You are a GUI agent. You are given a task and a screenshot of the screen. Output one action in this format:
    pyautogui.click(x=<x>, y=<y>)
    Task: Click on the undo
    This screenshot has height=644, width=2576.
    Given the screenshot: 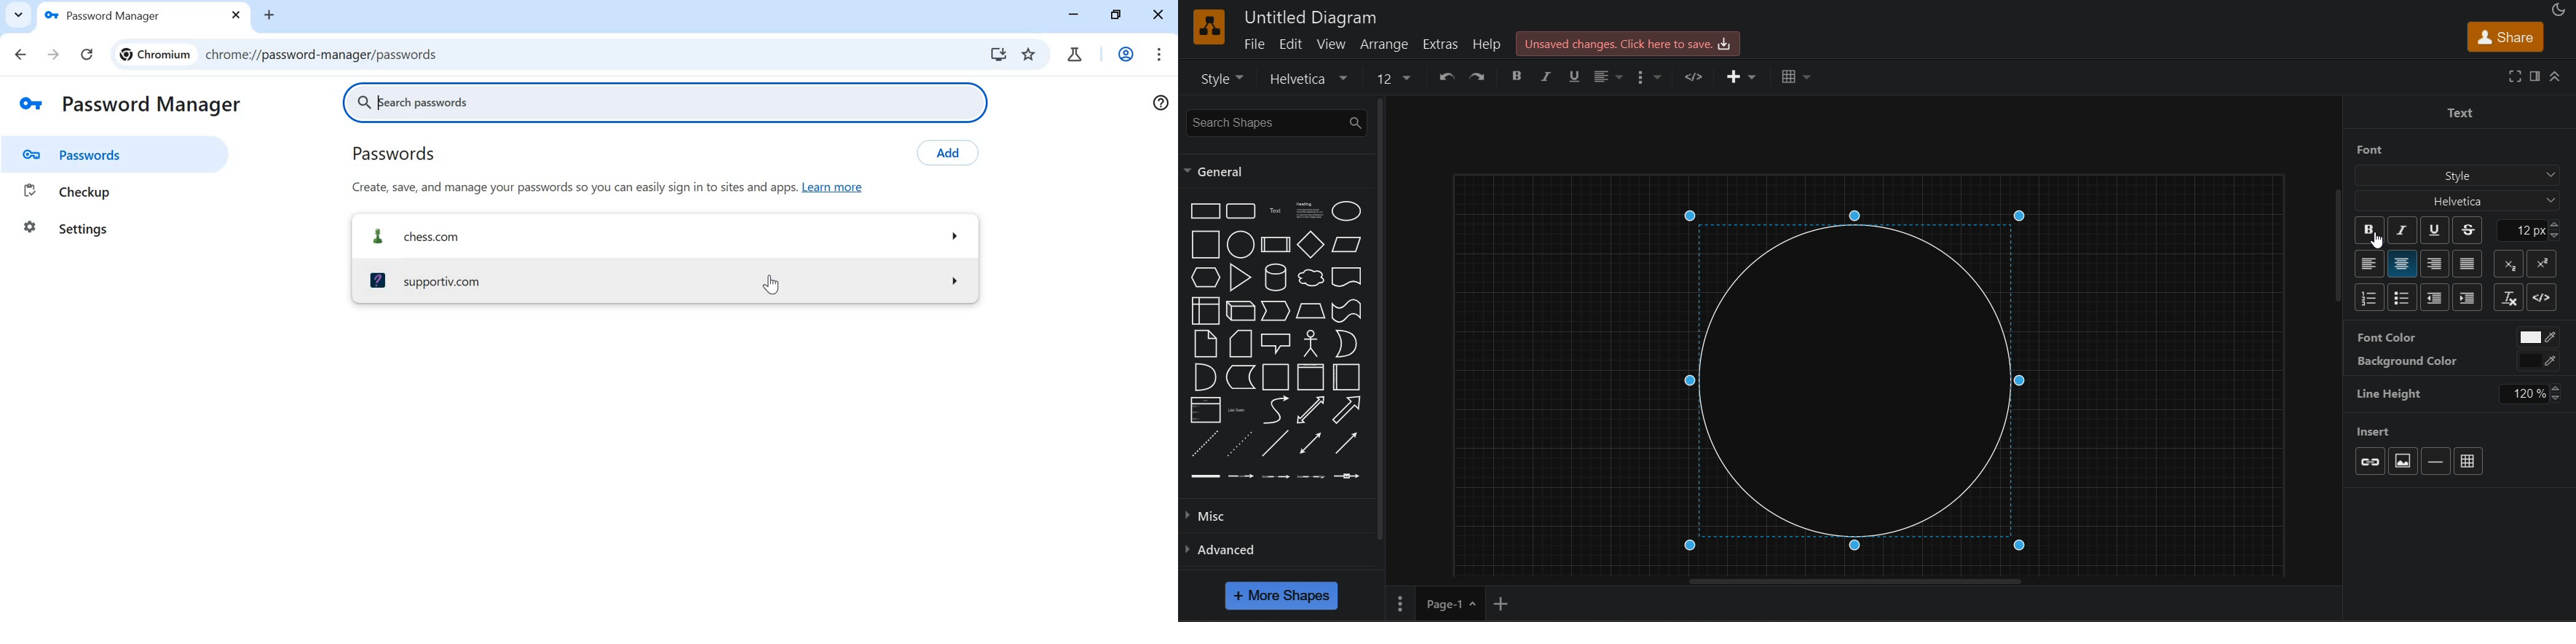 What is the action you would take?
    pyautogui.click(x=1447, y=77)
    